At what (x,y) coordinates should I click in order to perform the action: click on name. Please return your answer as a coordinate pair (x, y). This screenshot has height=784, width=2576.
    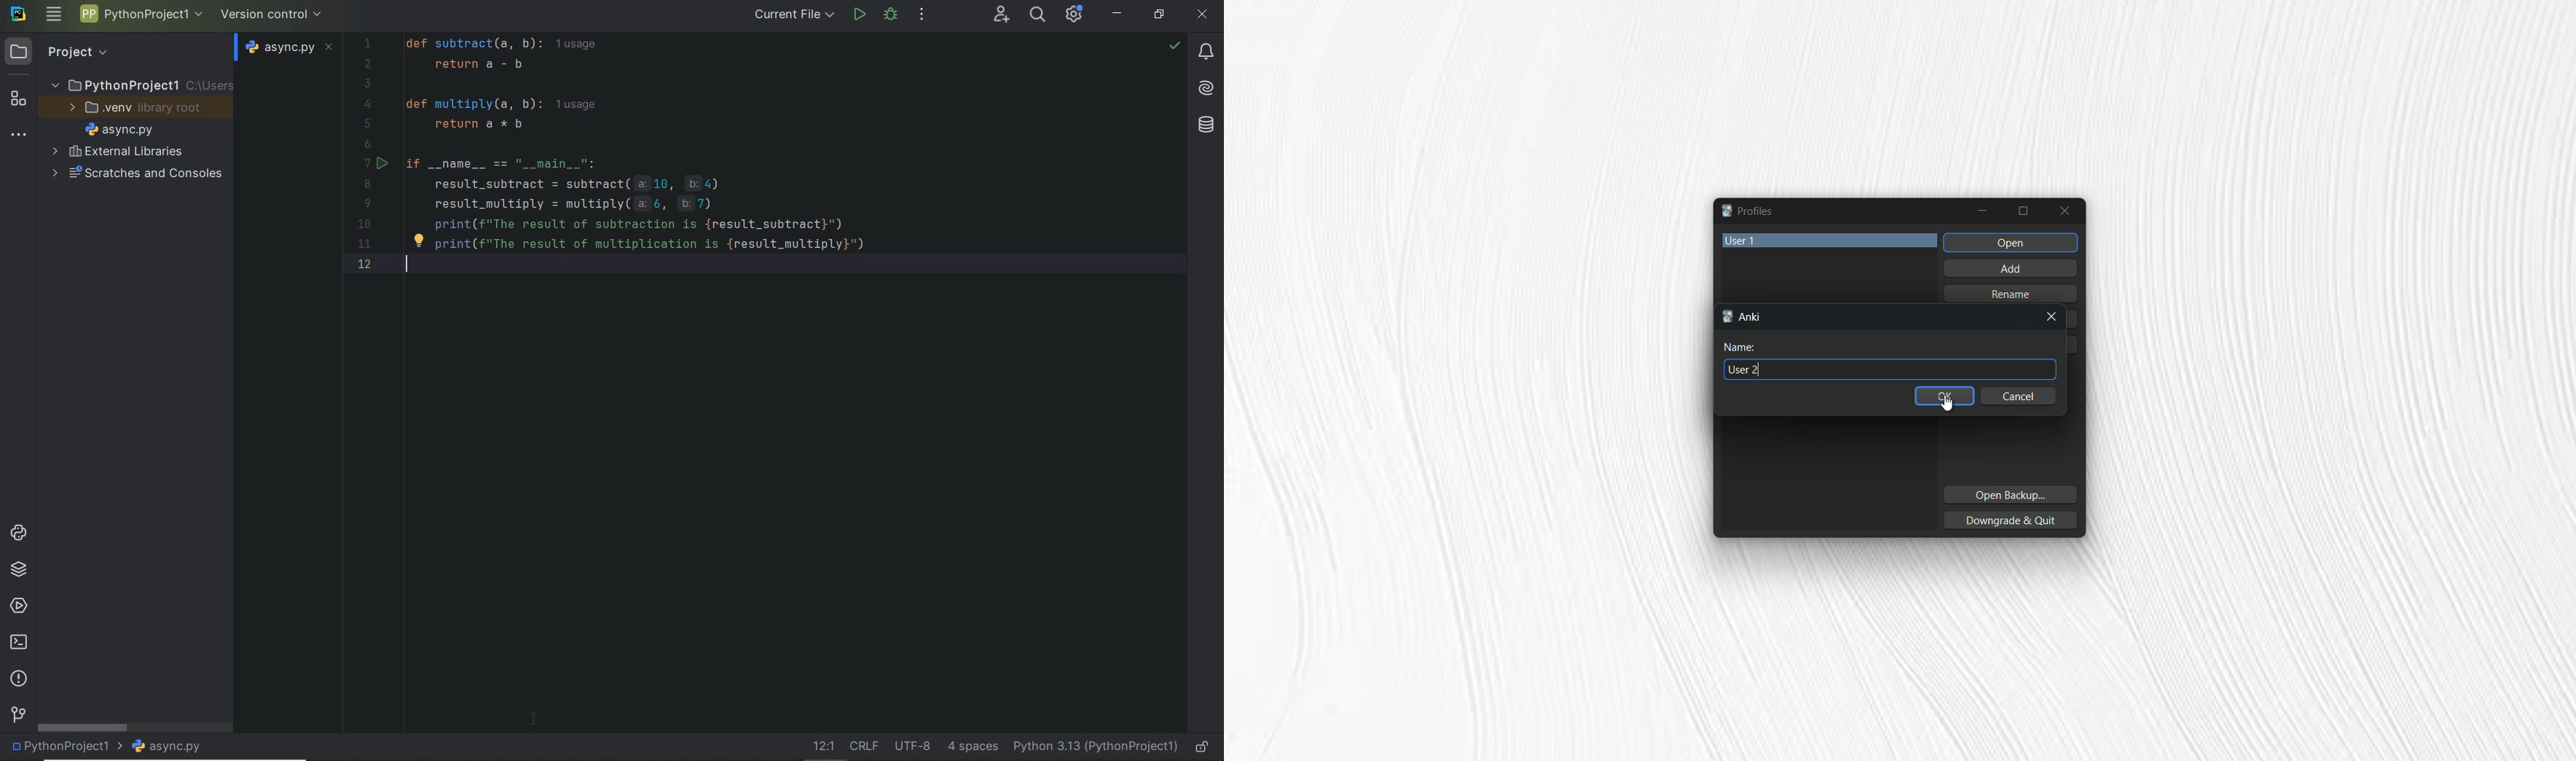
    Looking at the image, I should click on (1743, 348).